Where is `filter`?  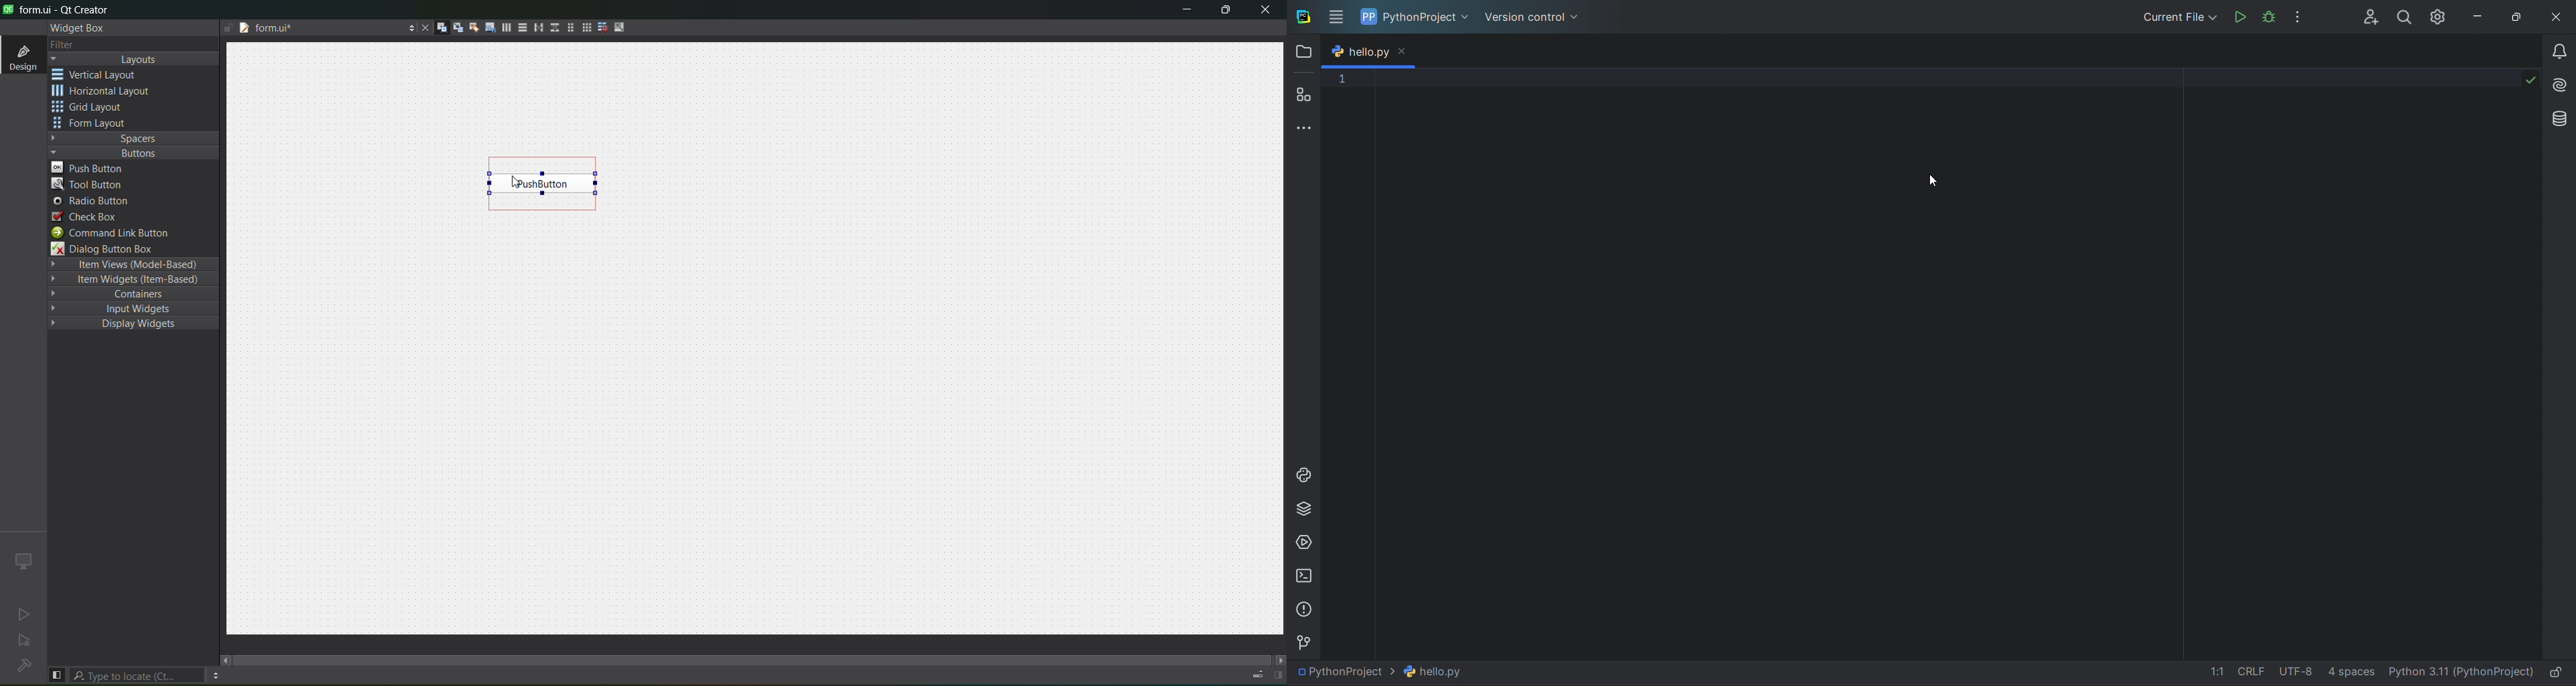 filter is located at coordinates (62, 44).